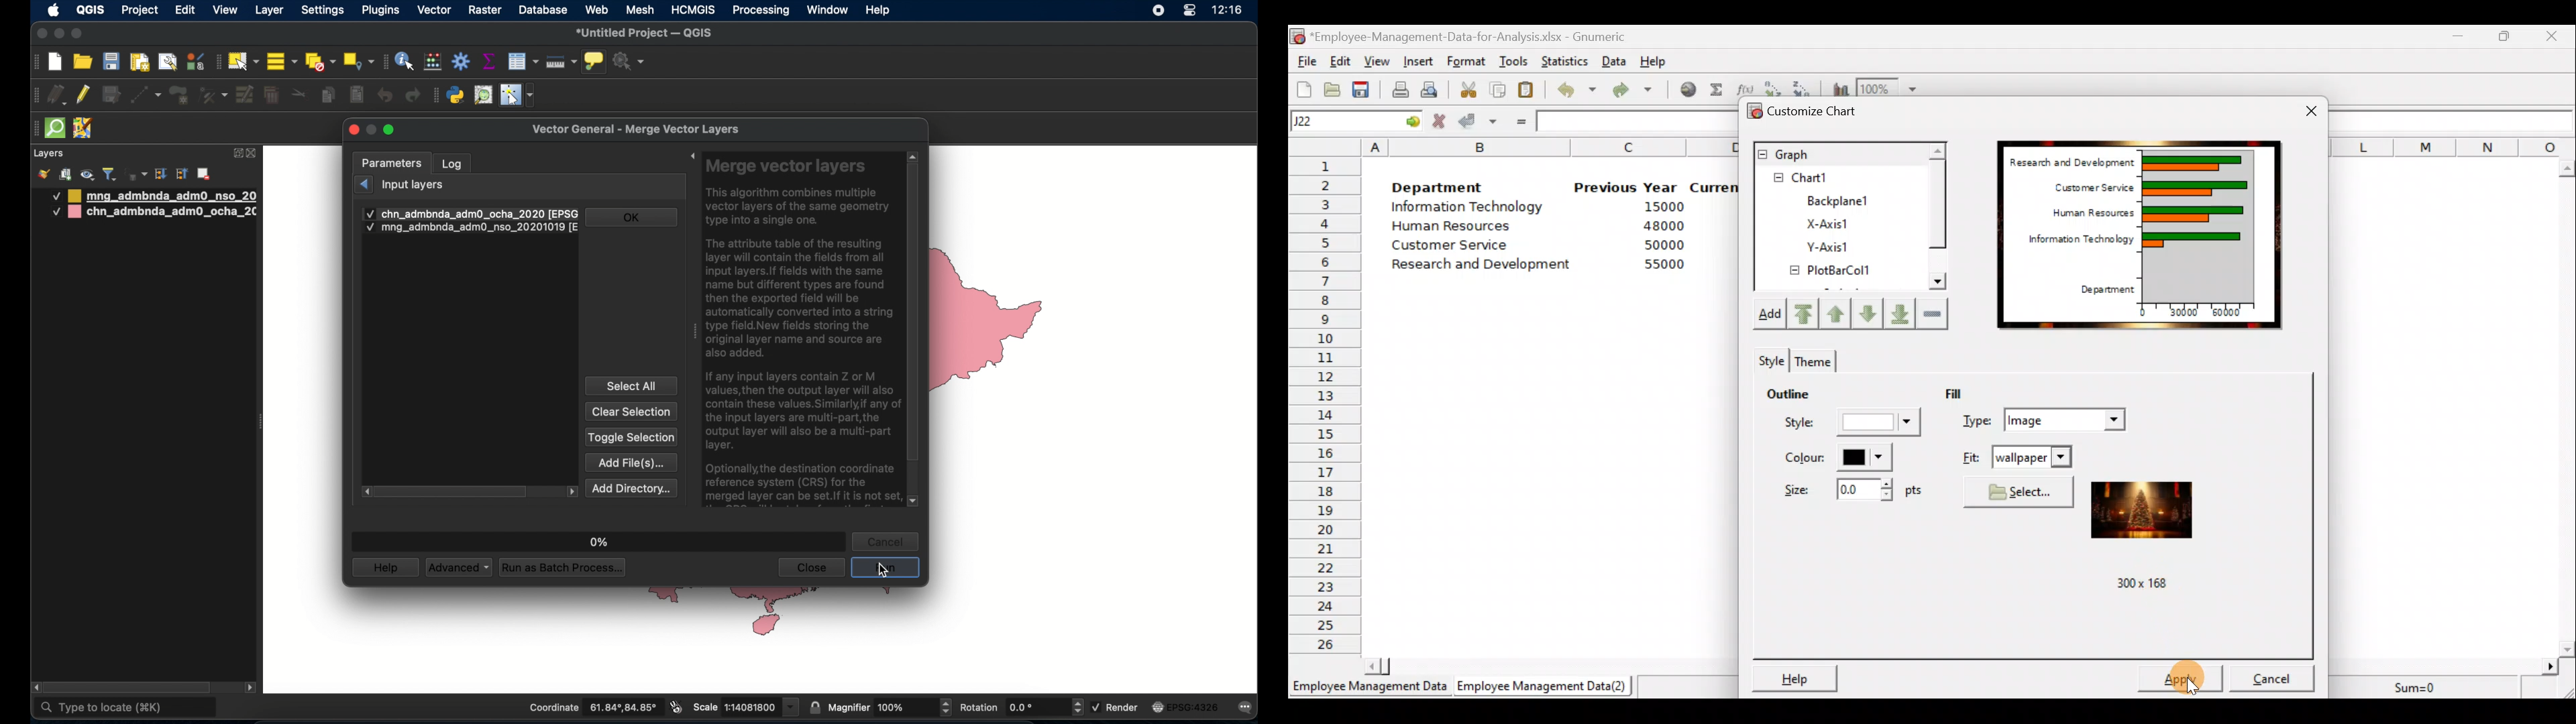 The image size is (2576, 728). What do you see at coordinates (2088, 188) in the screenshot?
I see `Customer Service` at bounding box center [2088, 188].